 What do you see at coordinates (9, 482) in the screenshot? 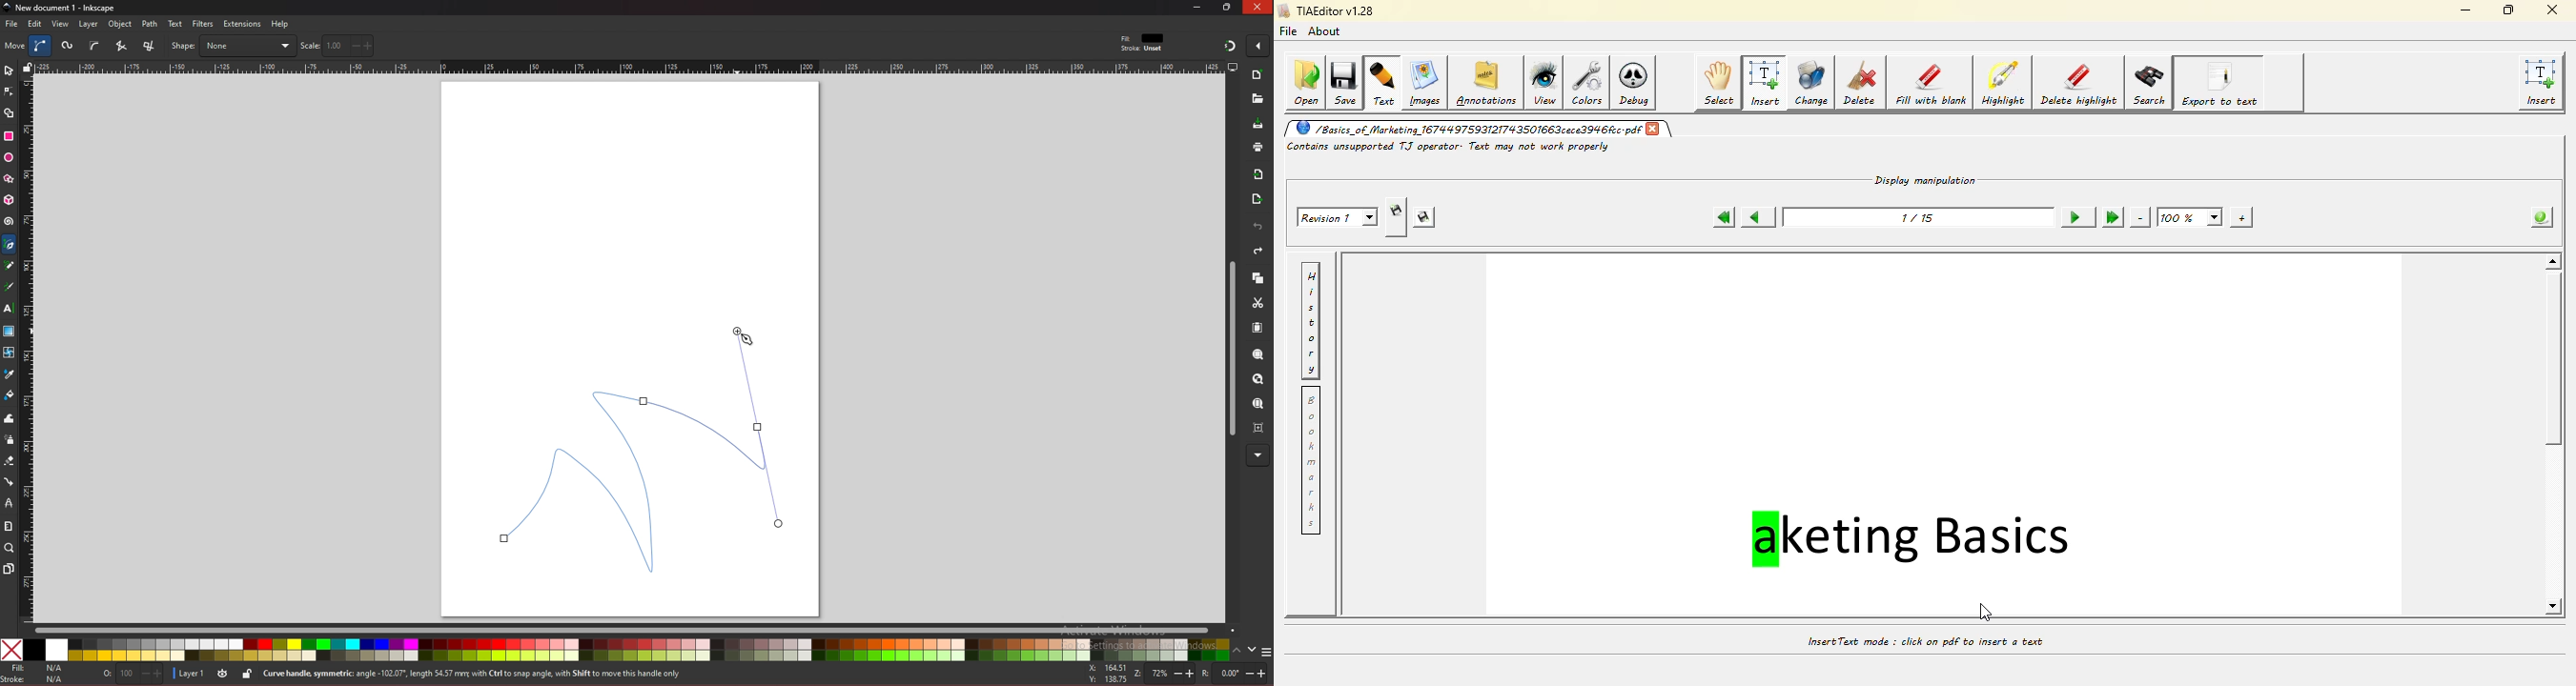
I see `connector` at bounding box center [9, 482].